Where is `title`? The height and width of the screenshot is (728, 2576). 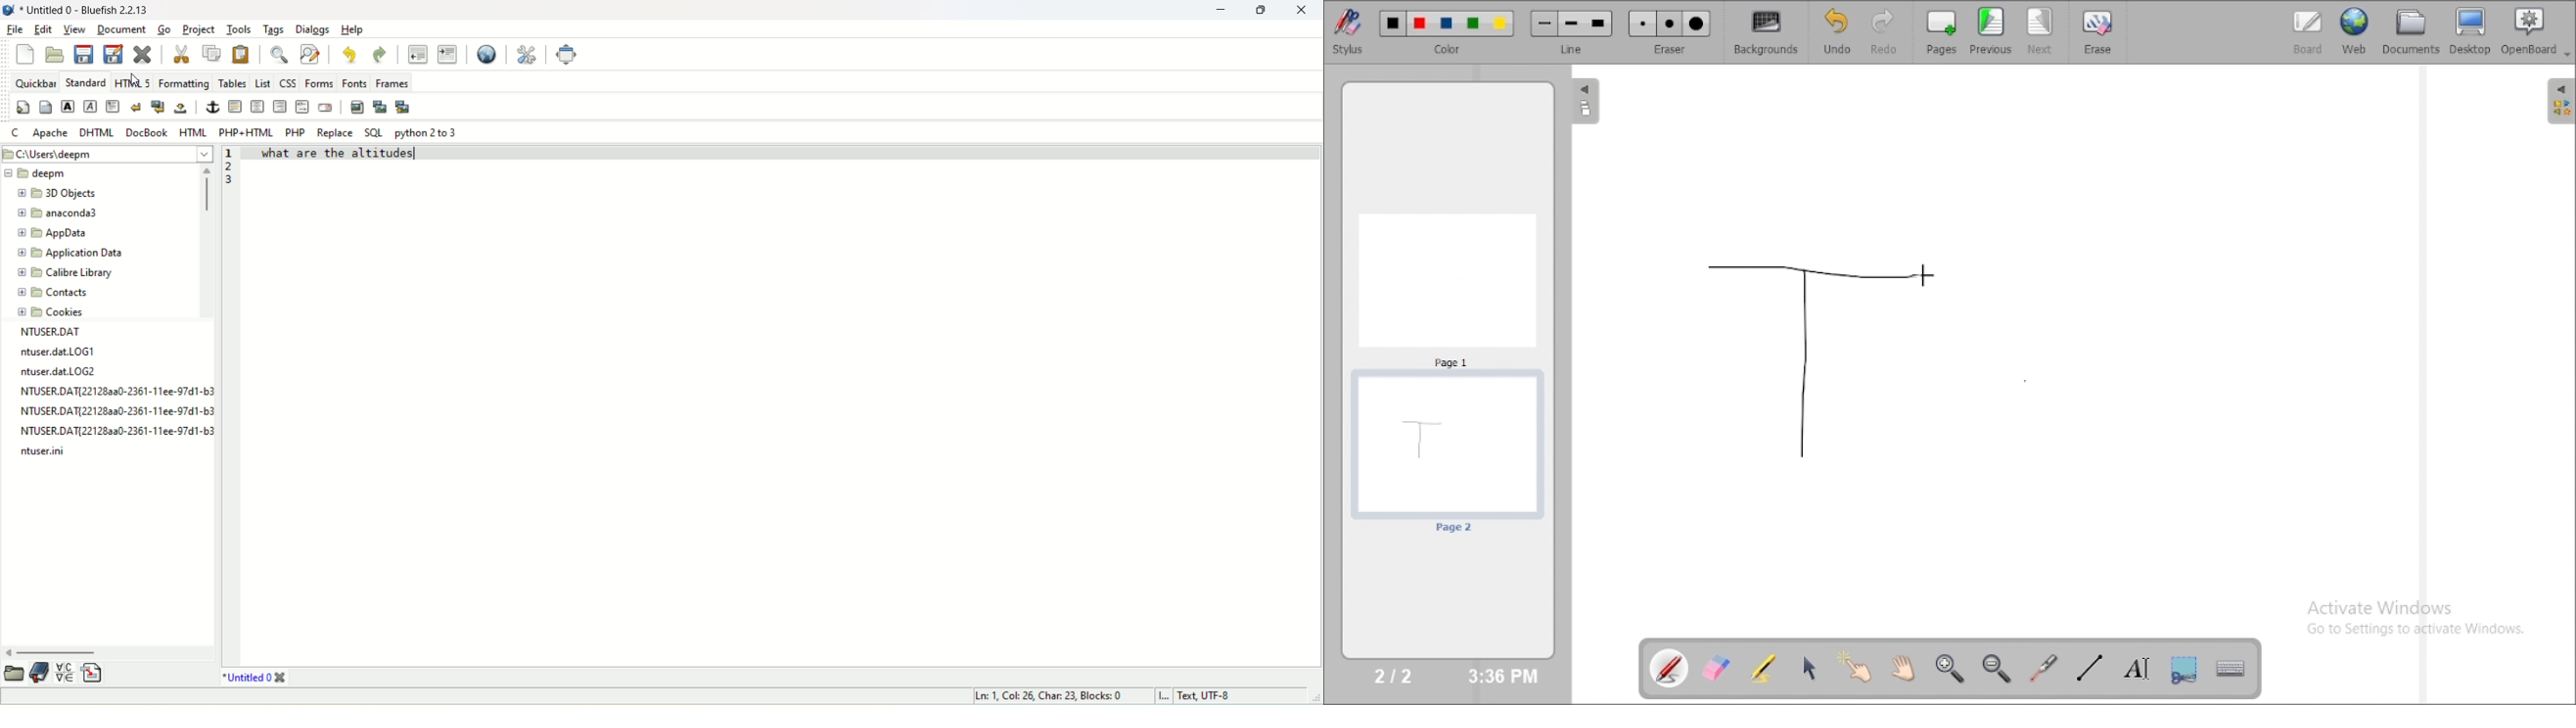 title is located at coordinates (253, 679).